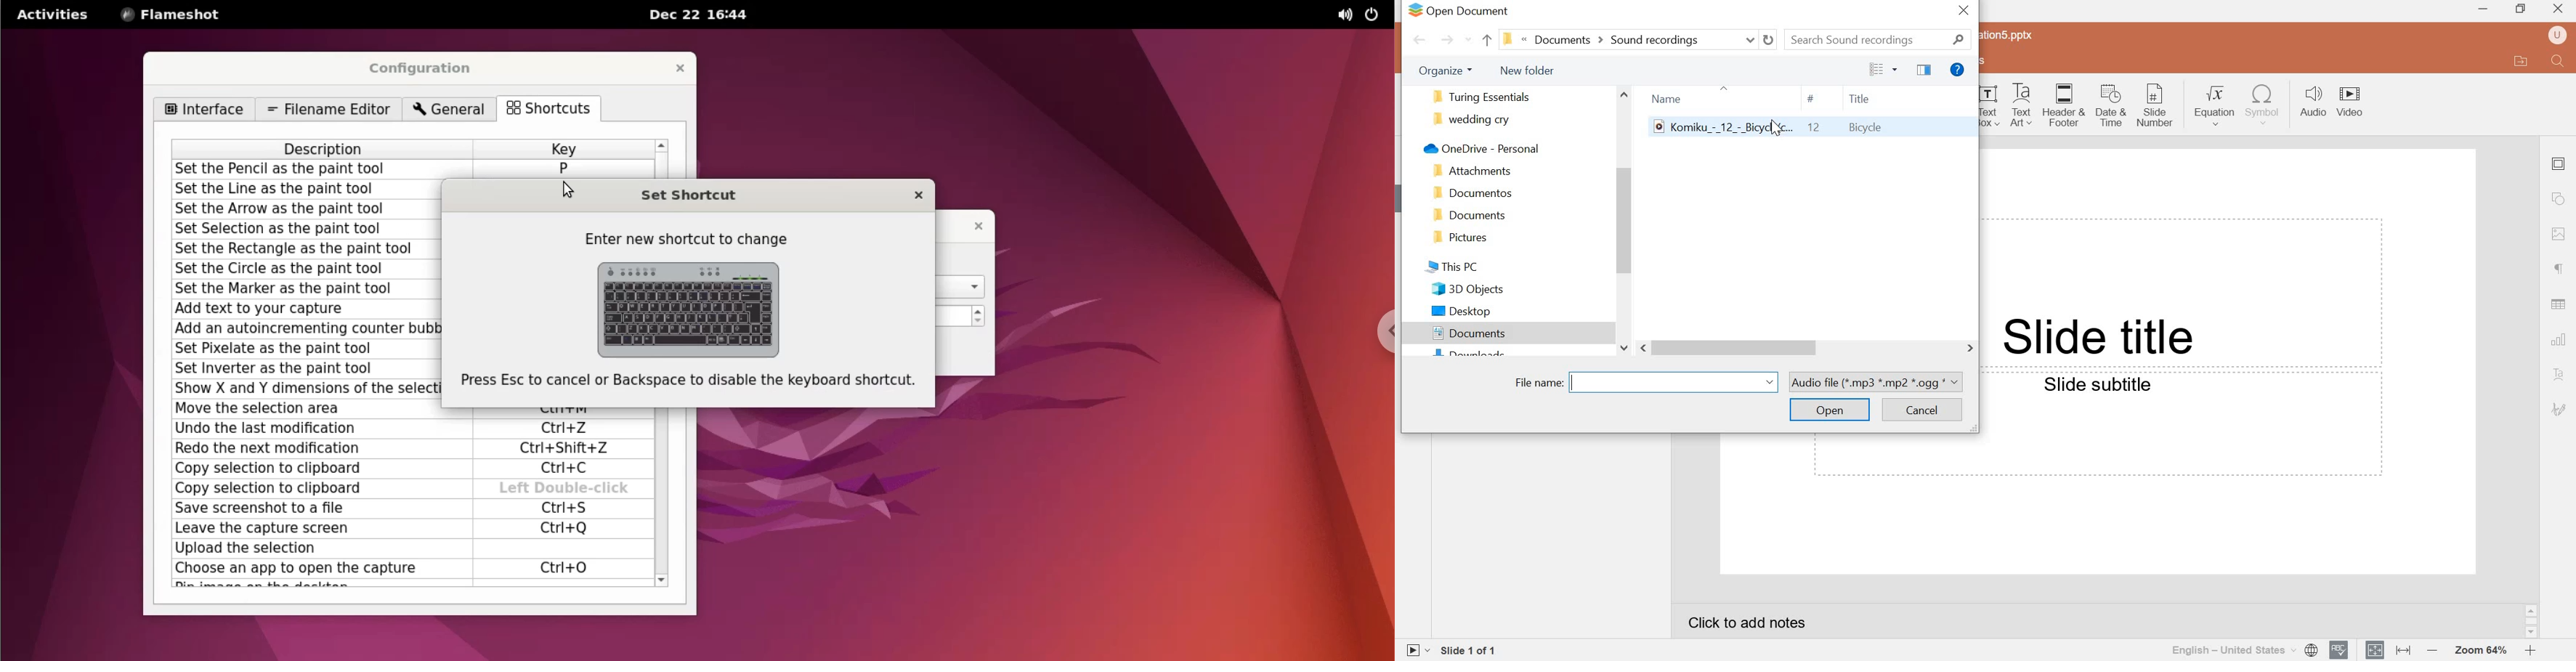 The image size is (2576, 672). I want to click on 3d objects, so click(1467, 289).